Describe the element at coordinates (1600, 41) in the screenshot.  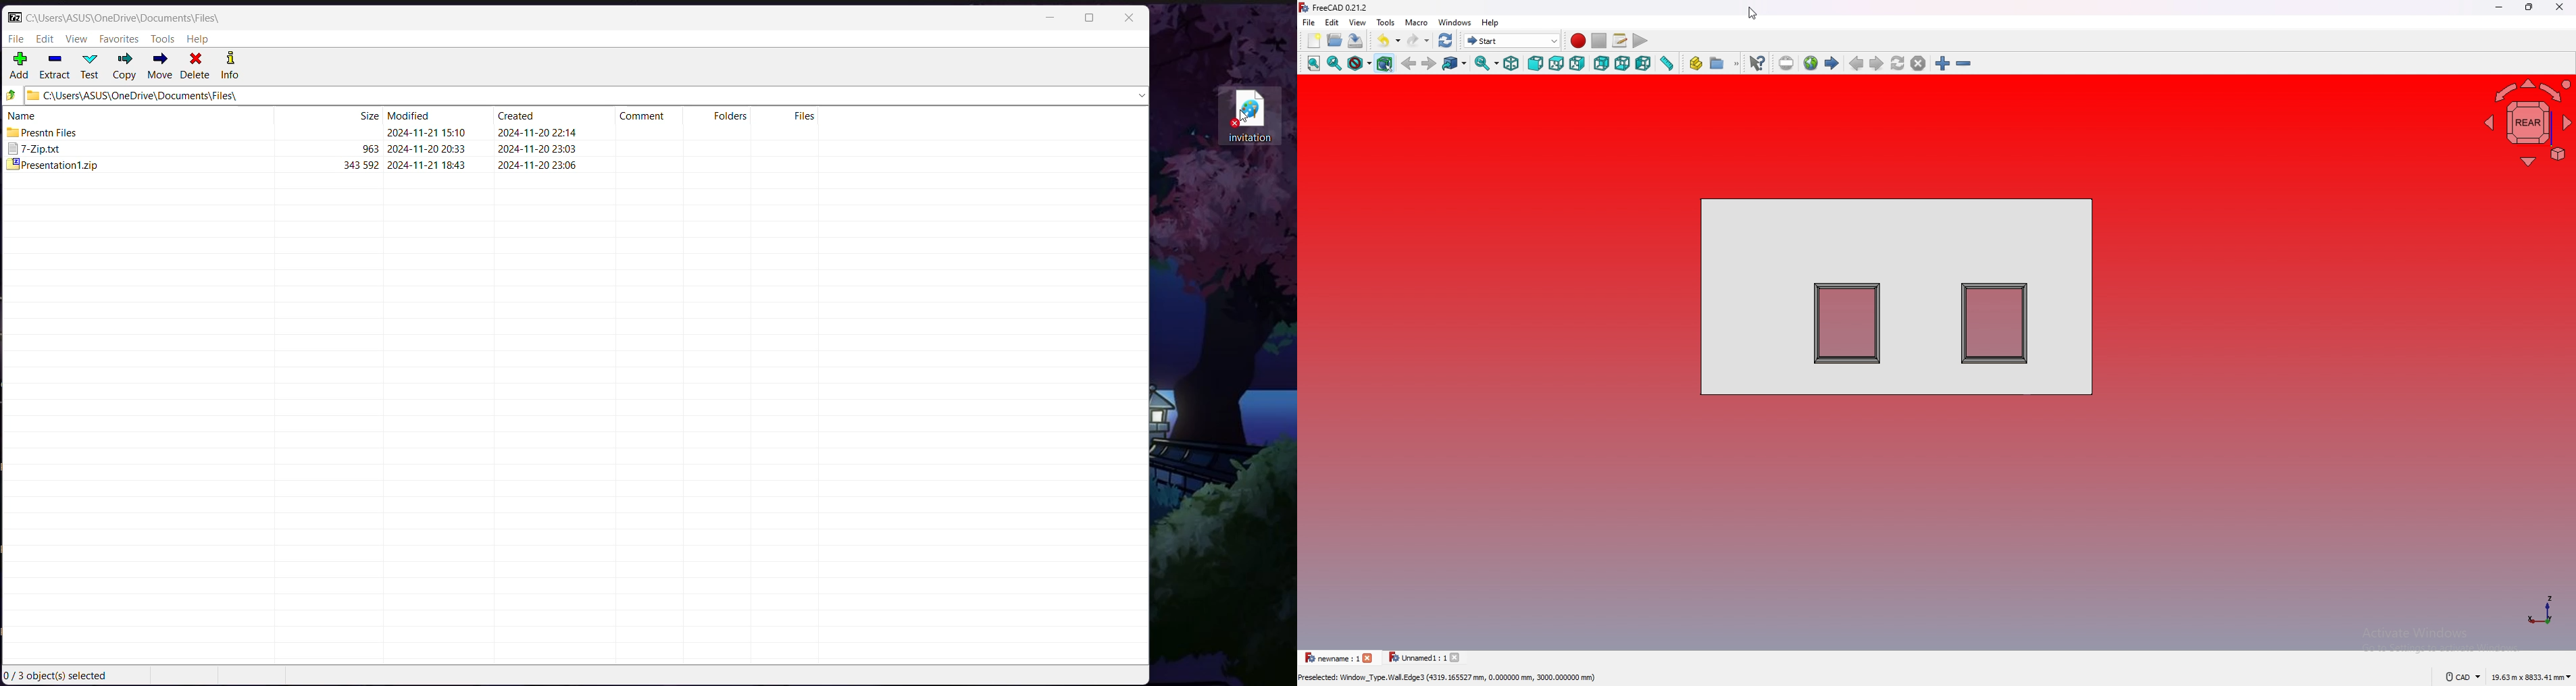
I see `stop macro` at that location.